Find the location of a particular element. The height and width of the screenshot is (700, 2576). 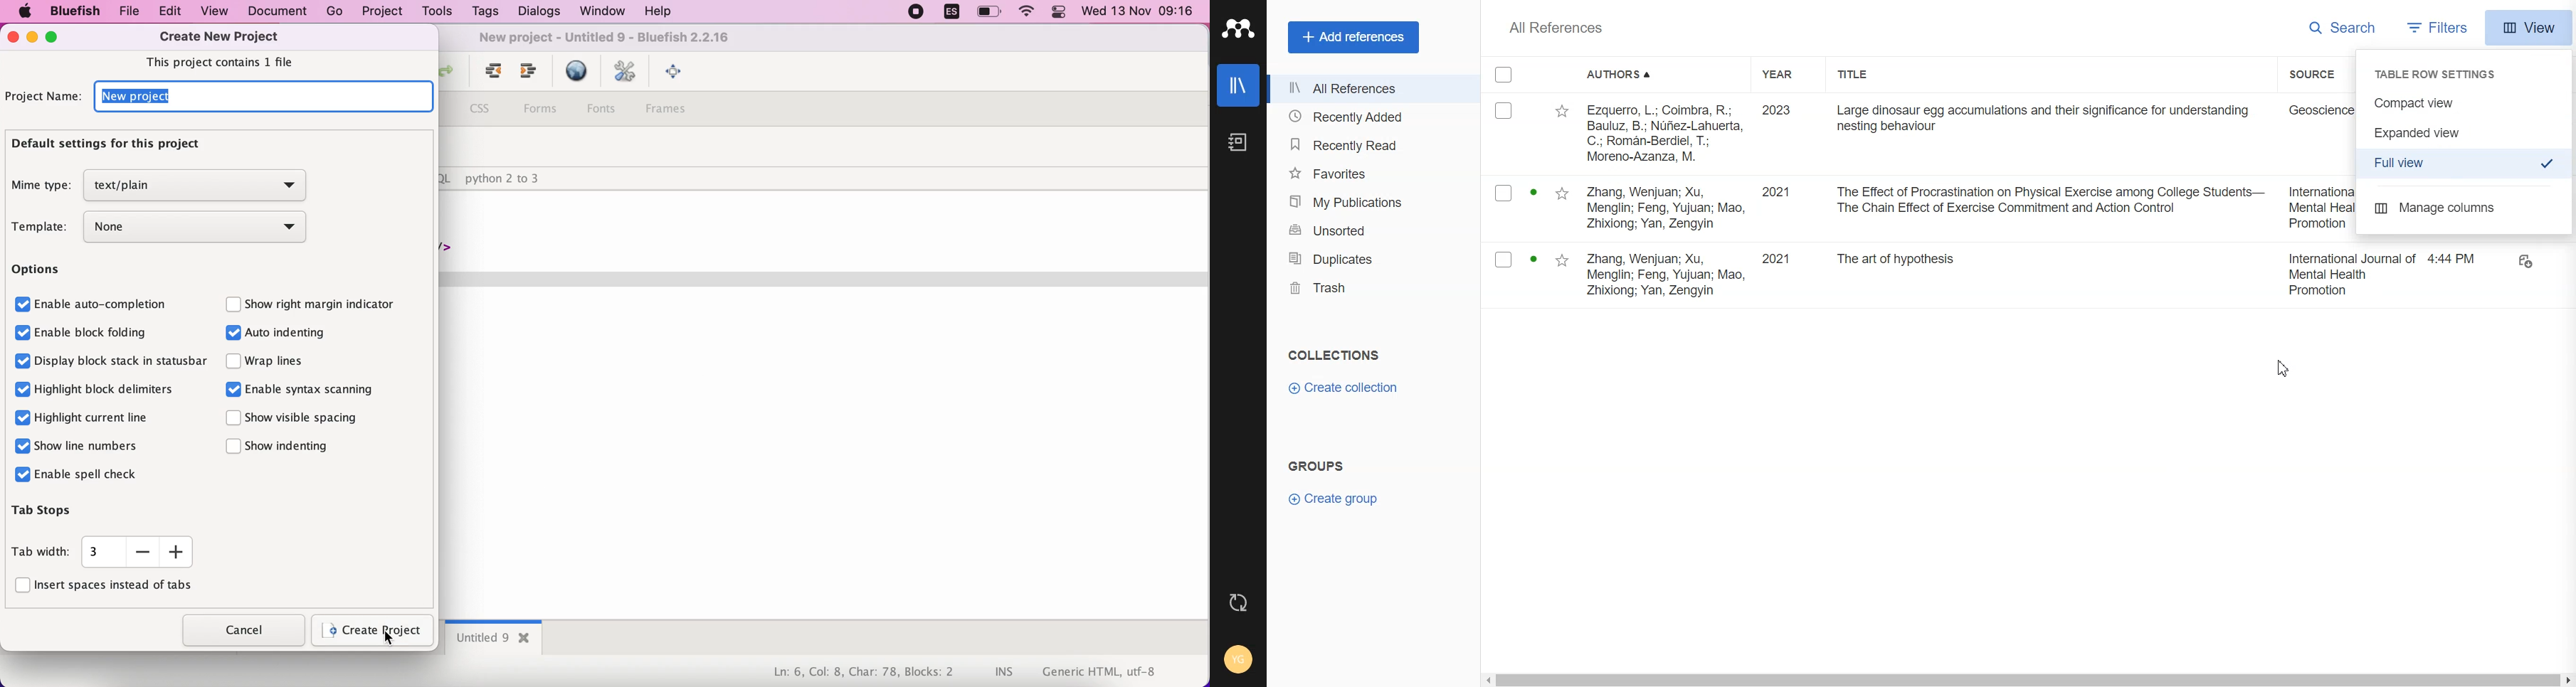

document is located at coordinates (281, 11).